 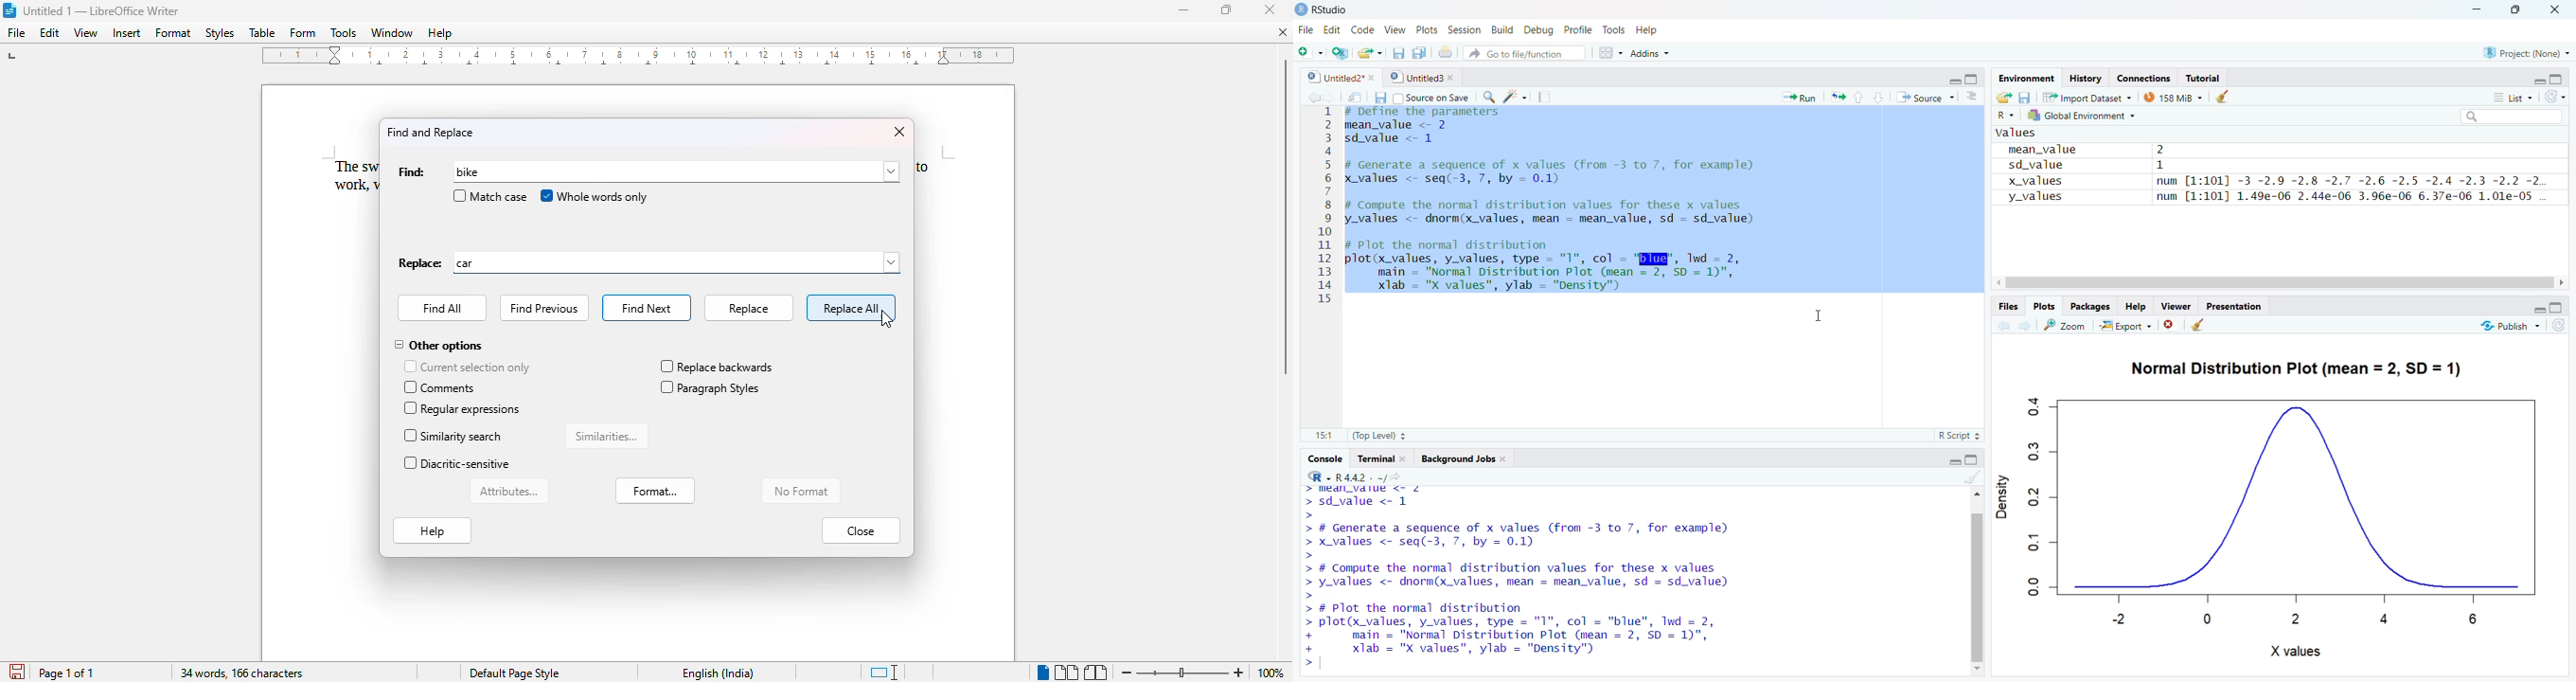 I want to click on , so click(x=2002, y=96).